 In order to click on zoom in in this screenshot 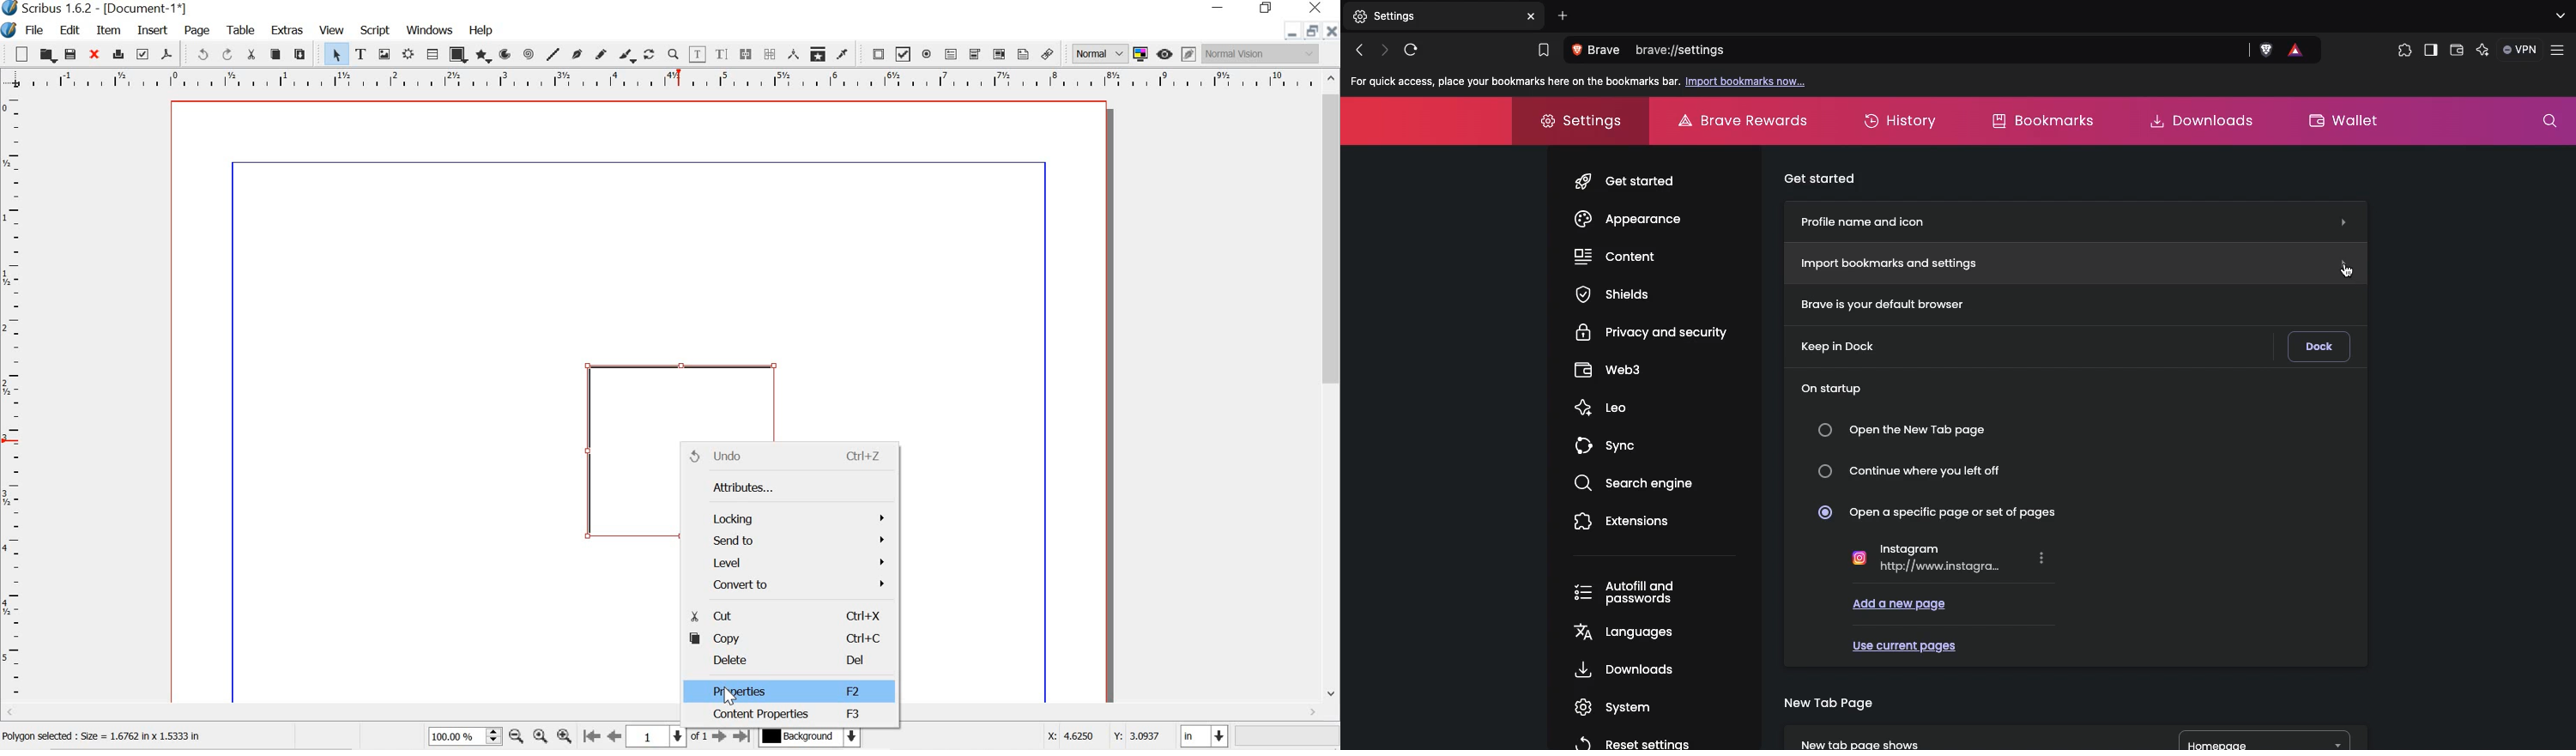, I will do `click(564, 733)`.